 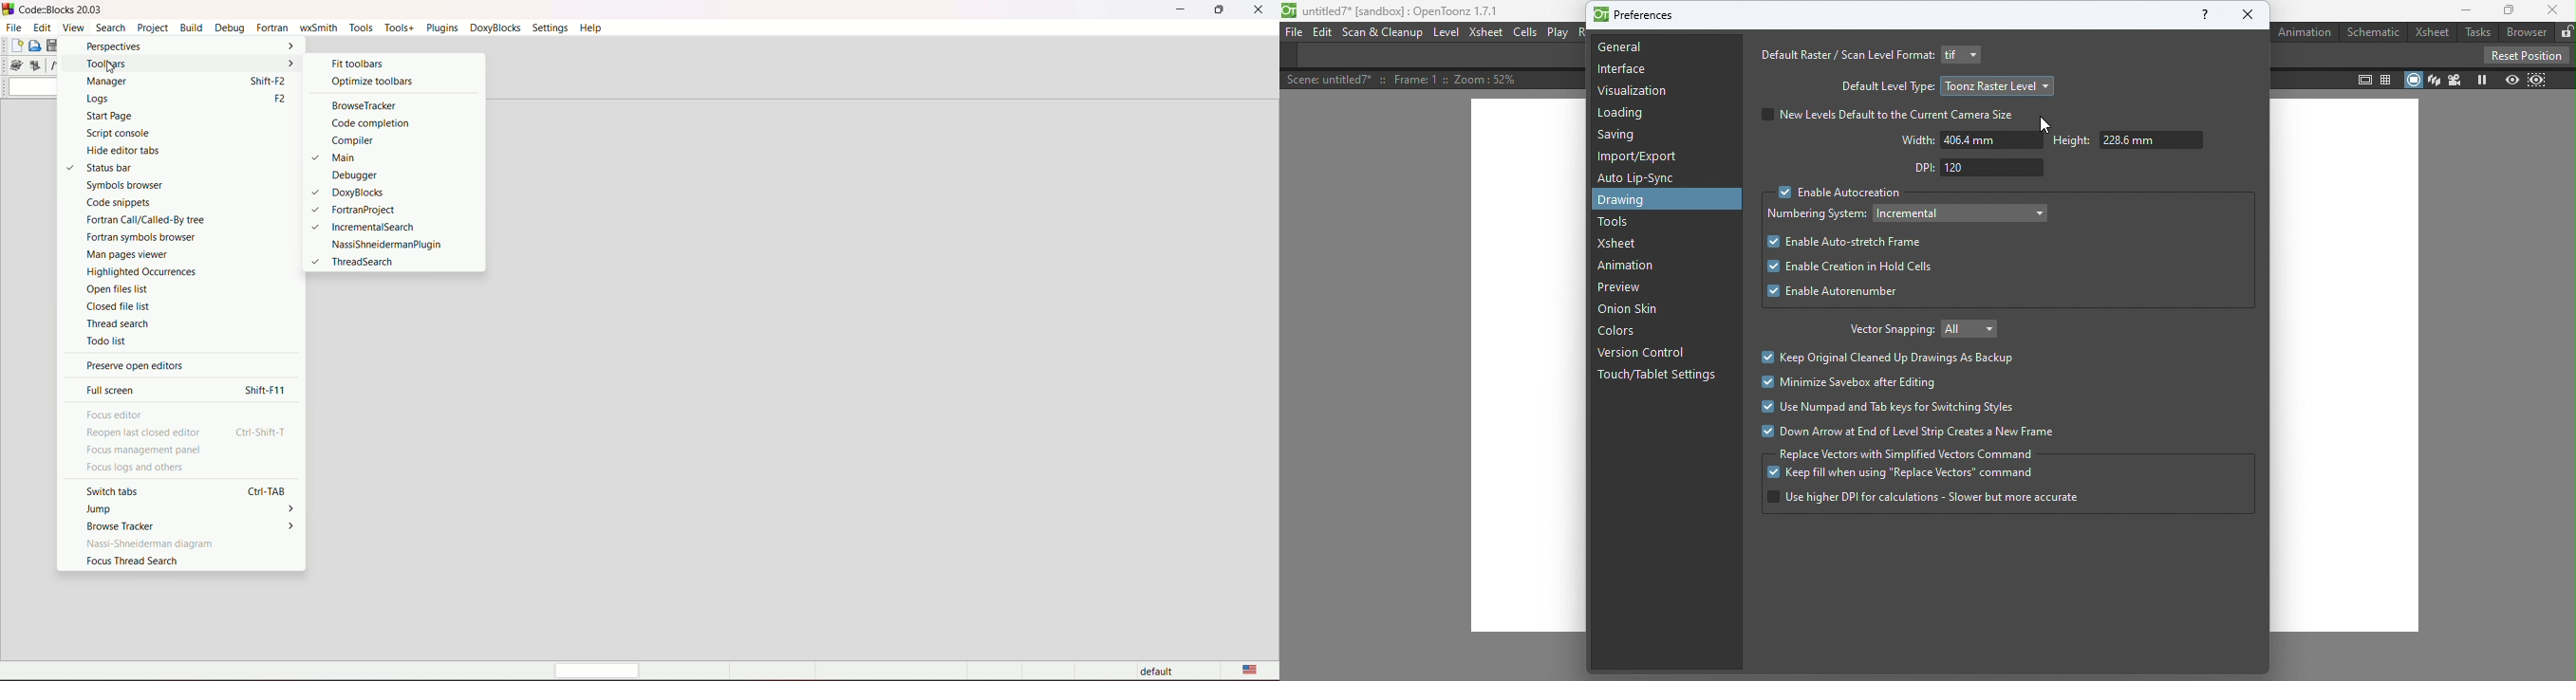 I want to click on hide editor tabs, so click(x=165, y=150).